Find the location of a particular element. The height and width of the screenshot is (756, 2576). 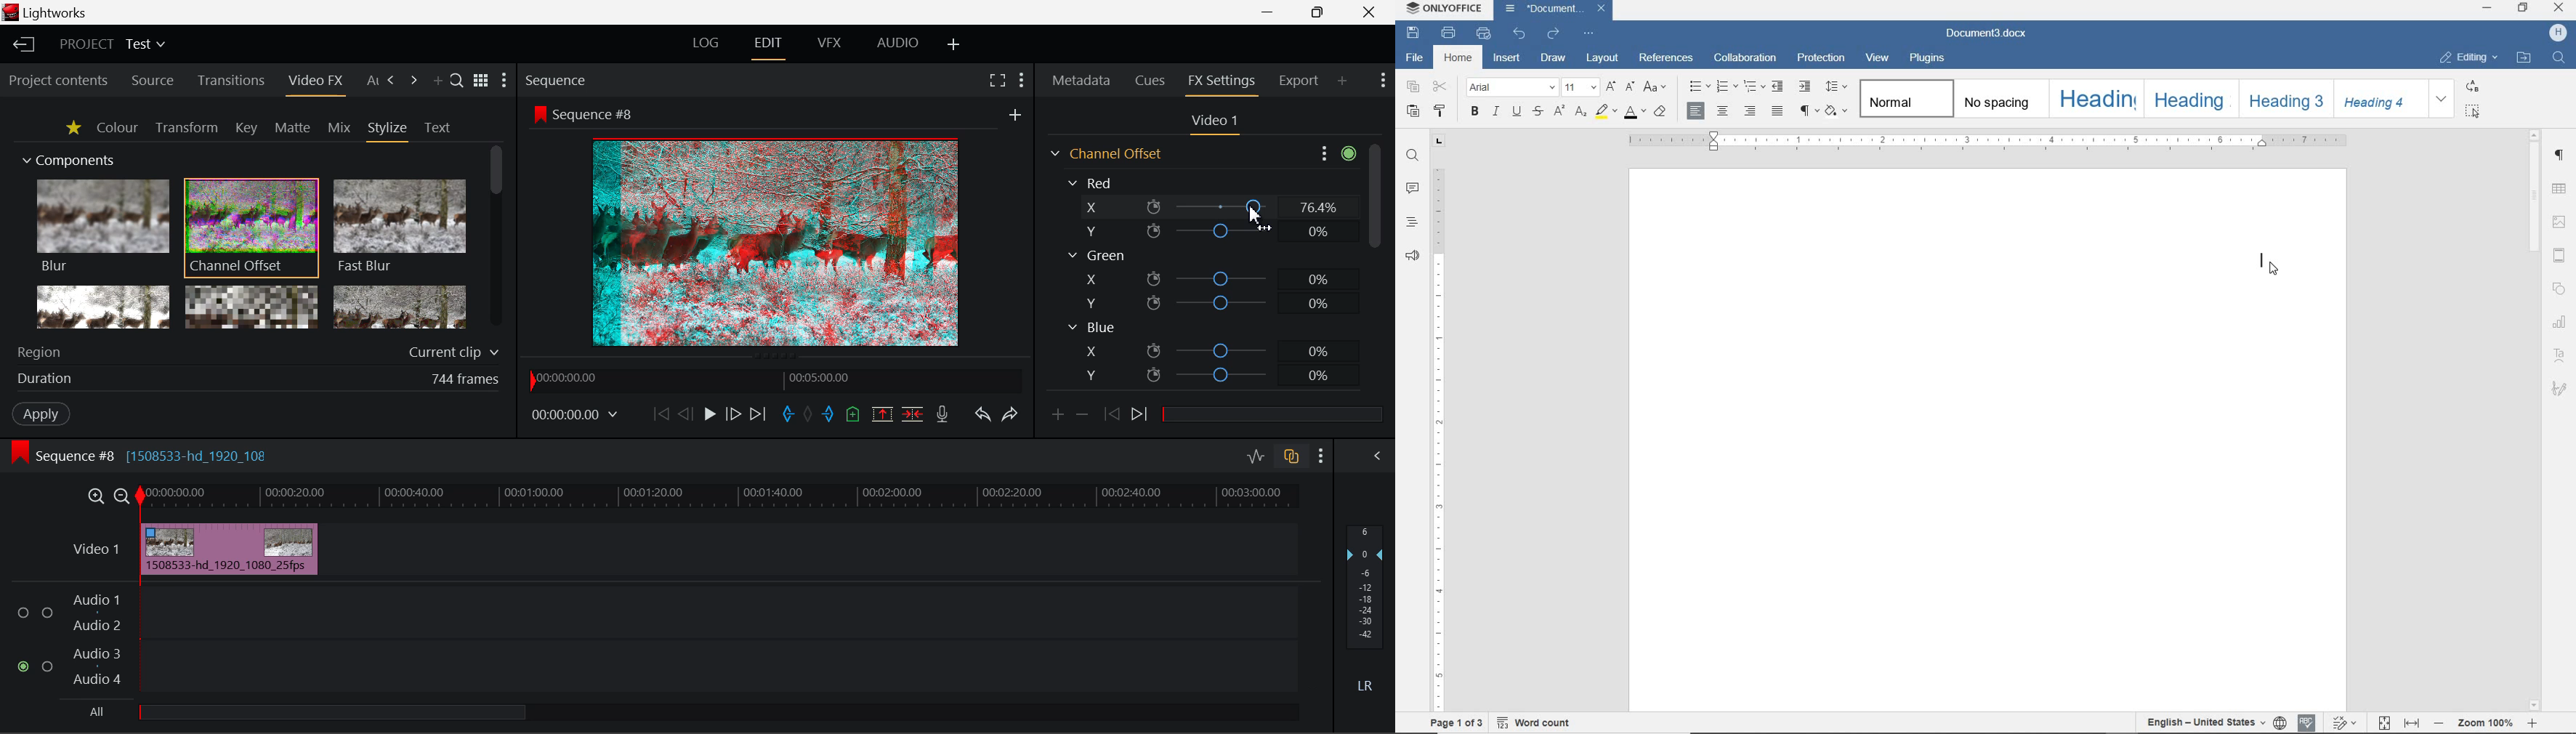

To End is located at coordinates (762, 415).